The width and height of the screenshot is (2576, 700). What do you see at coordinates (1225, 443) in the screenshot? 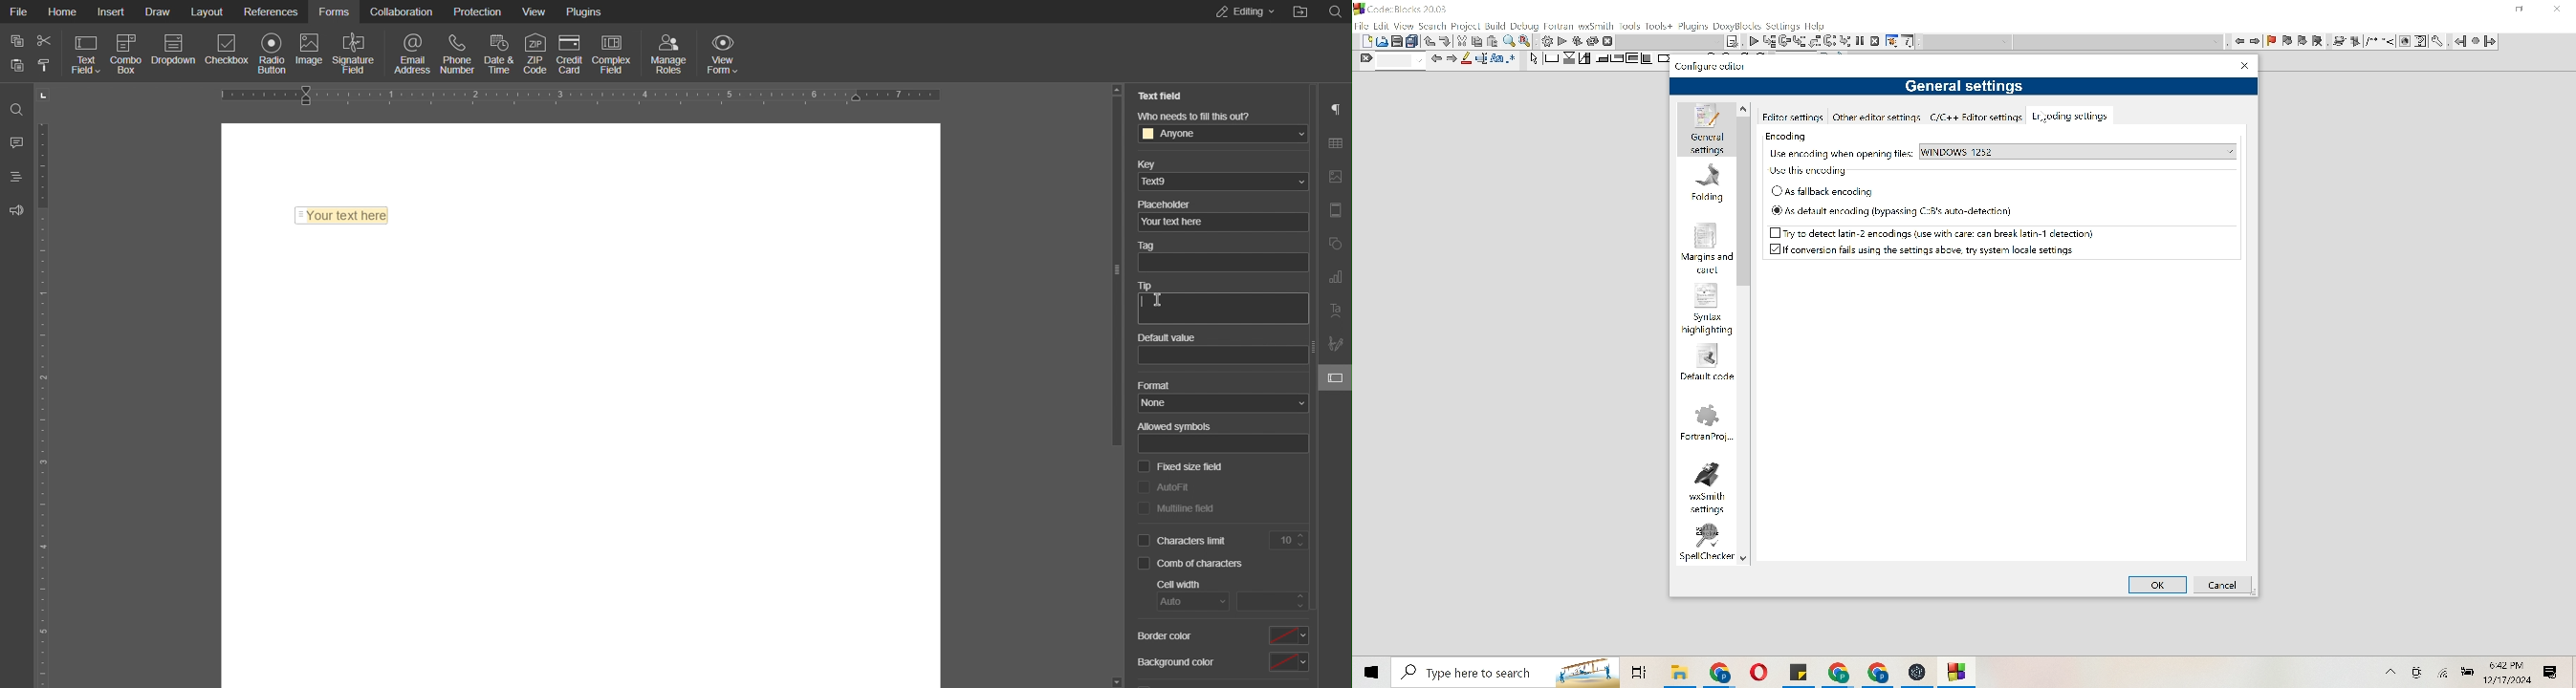
I see `allowed sybols` at bounding box center [1225, 443].